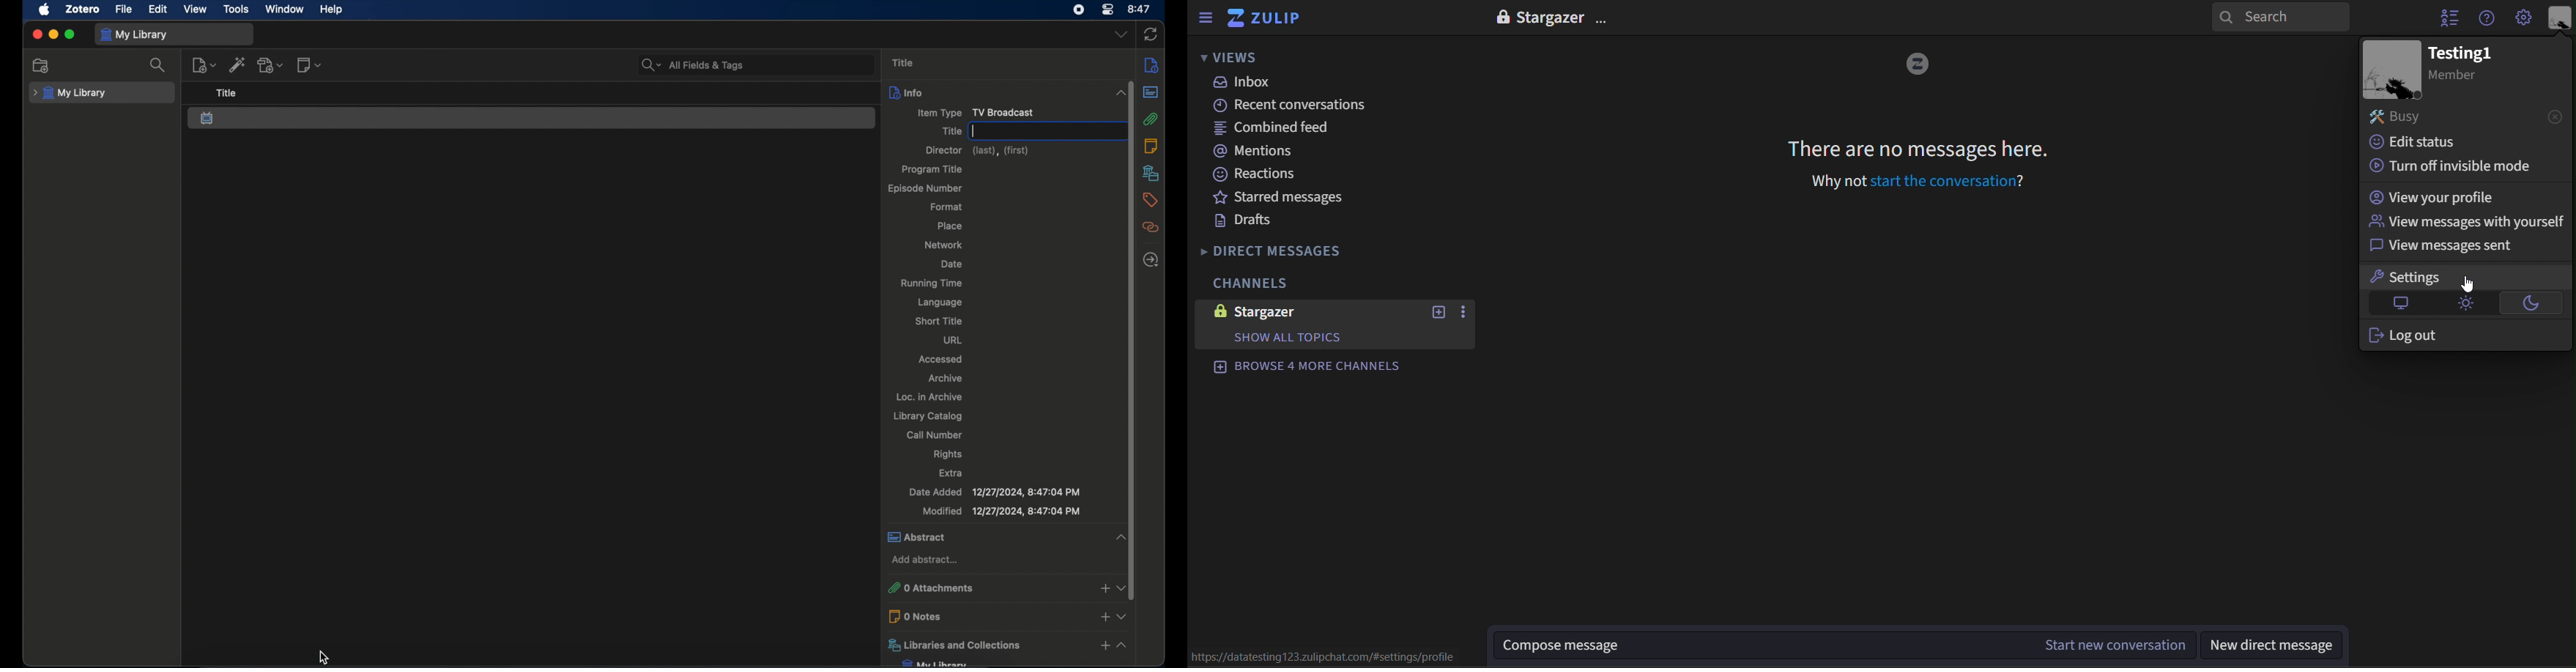 This screenshot has height=672, width=2576. Describe the element at coordinates (1331, 656) in the screenshot. I see `https://datatesting123.zulipchat.com/#settings/profile` at that location.